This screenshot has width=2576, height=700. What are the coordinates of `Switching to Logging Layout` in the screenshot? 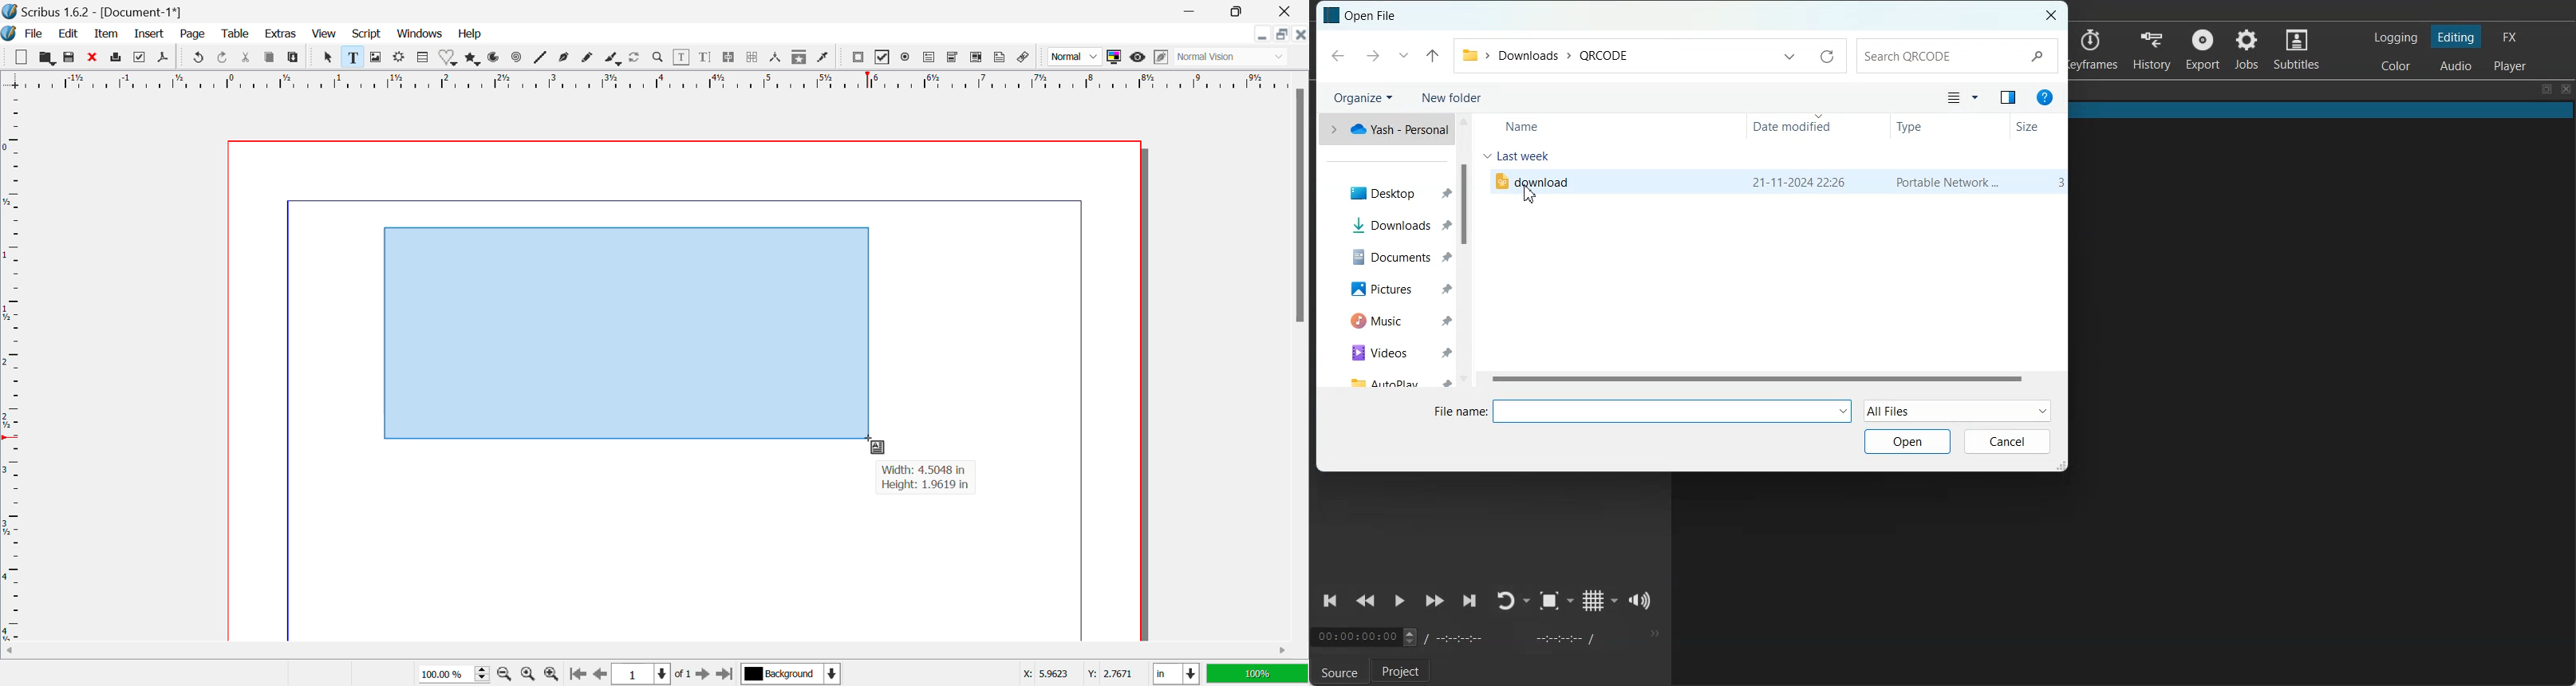 It's located at (2395, 37).